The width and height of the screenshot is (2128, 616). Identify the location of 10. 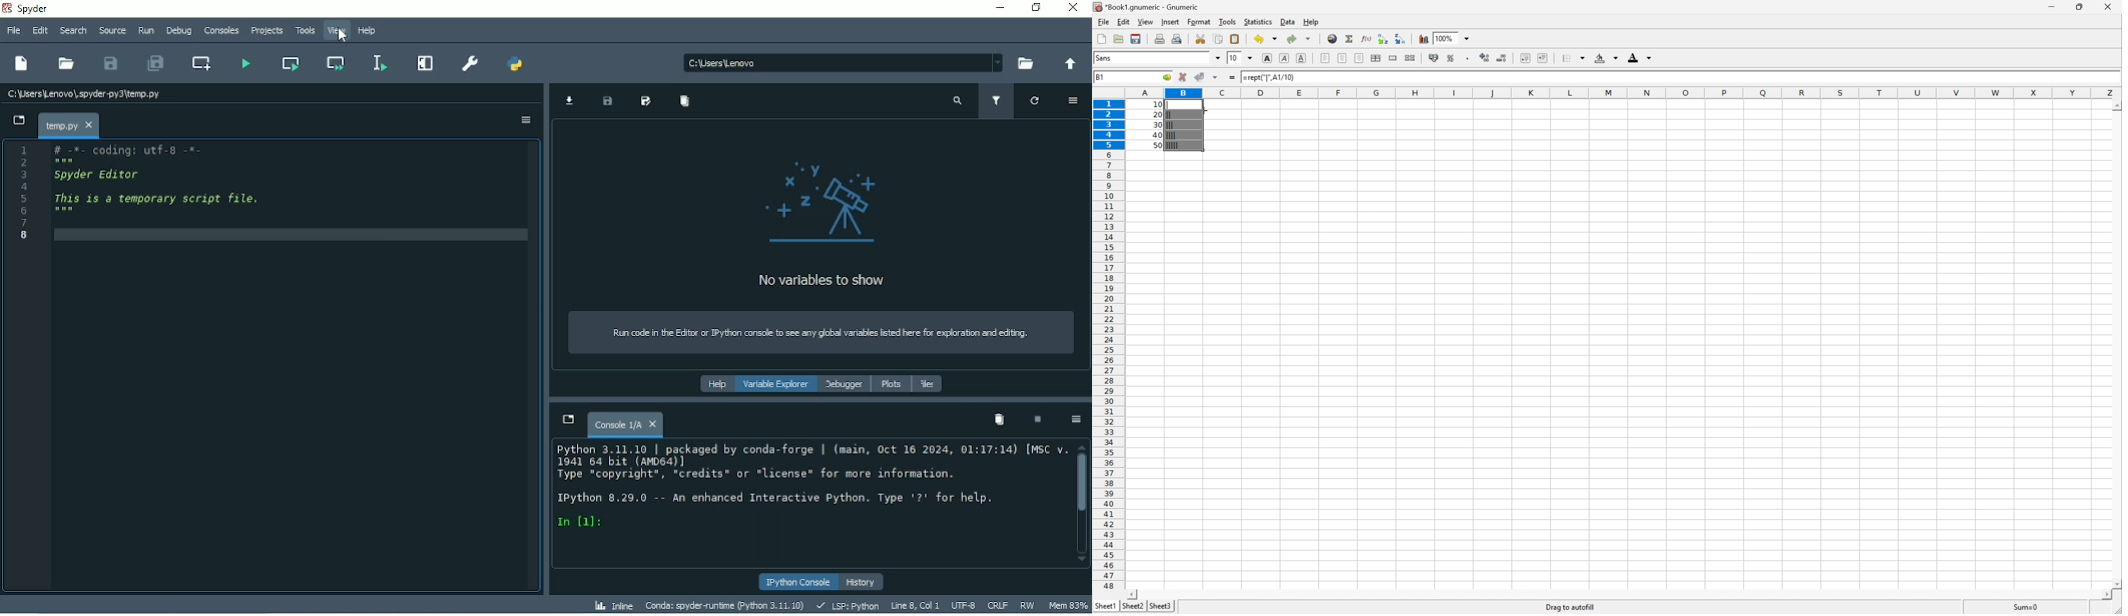
(1160, 105).